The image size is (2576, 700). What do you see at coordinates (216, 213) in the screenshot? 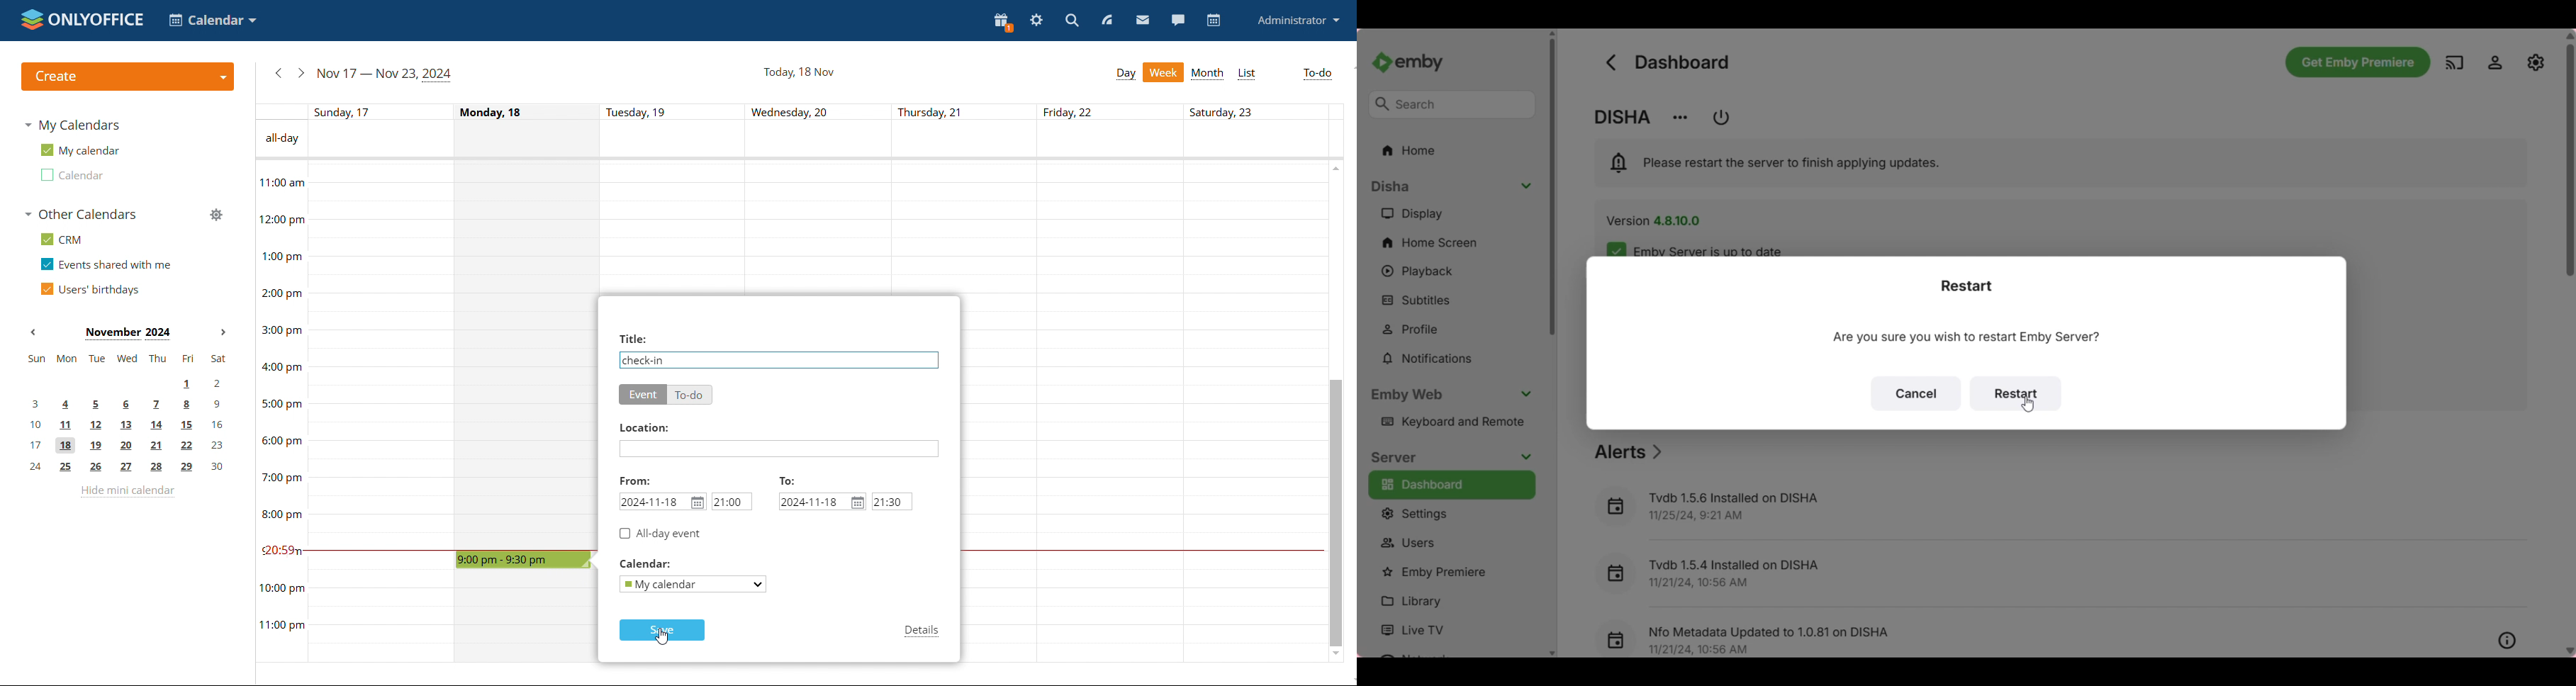
I see `manage` at bounding box center [216, 213].